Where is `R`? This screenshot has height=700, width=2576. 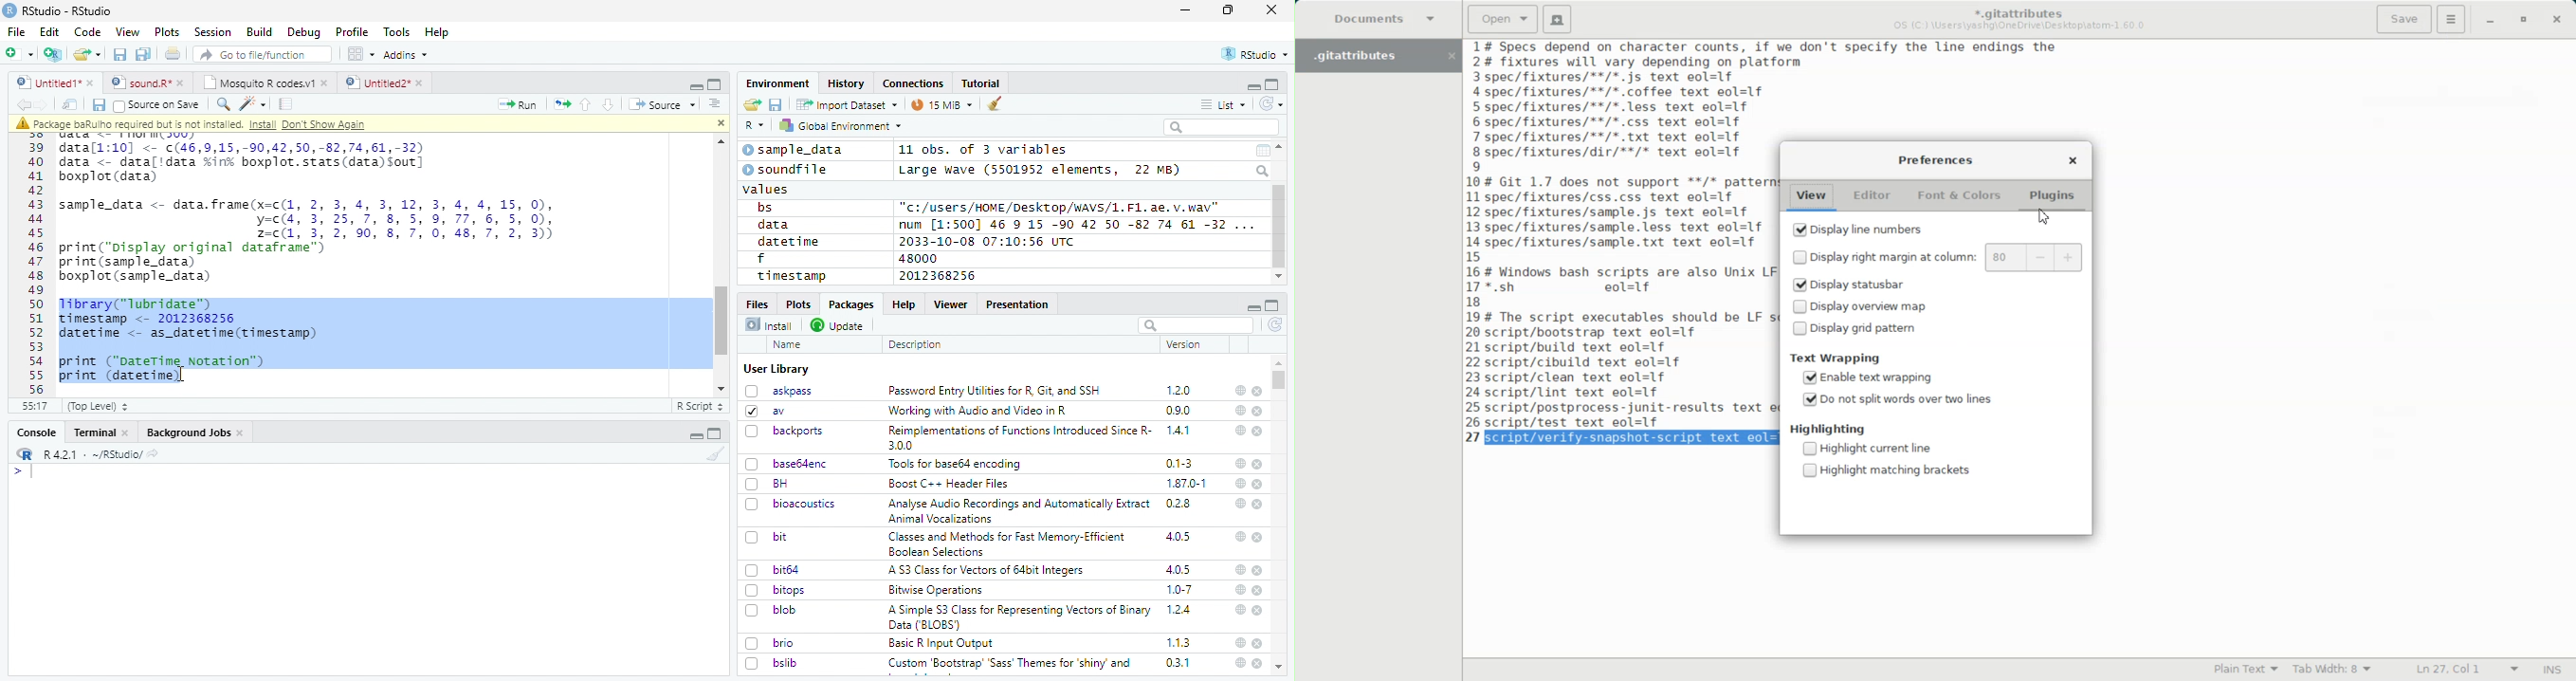 R is located at coordinates (755, 126).